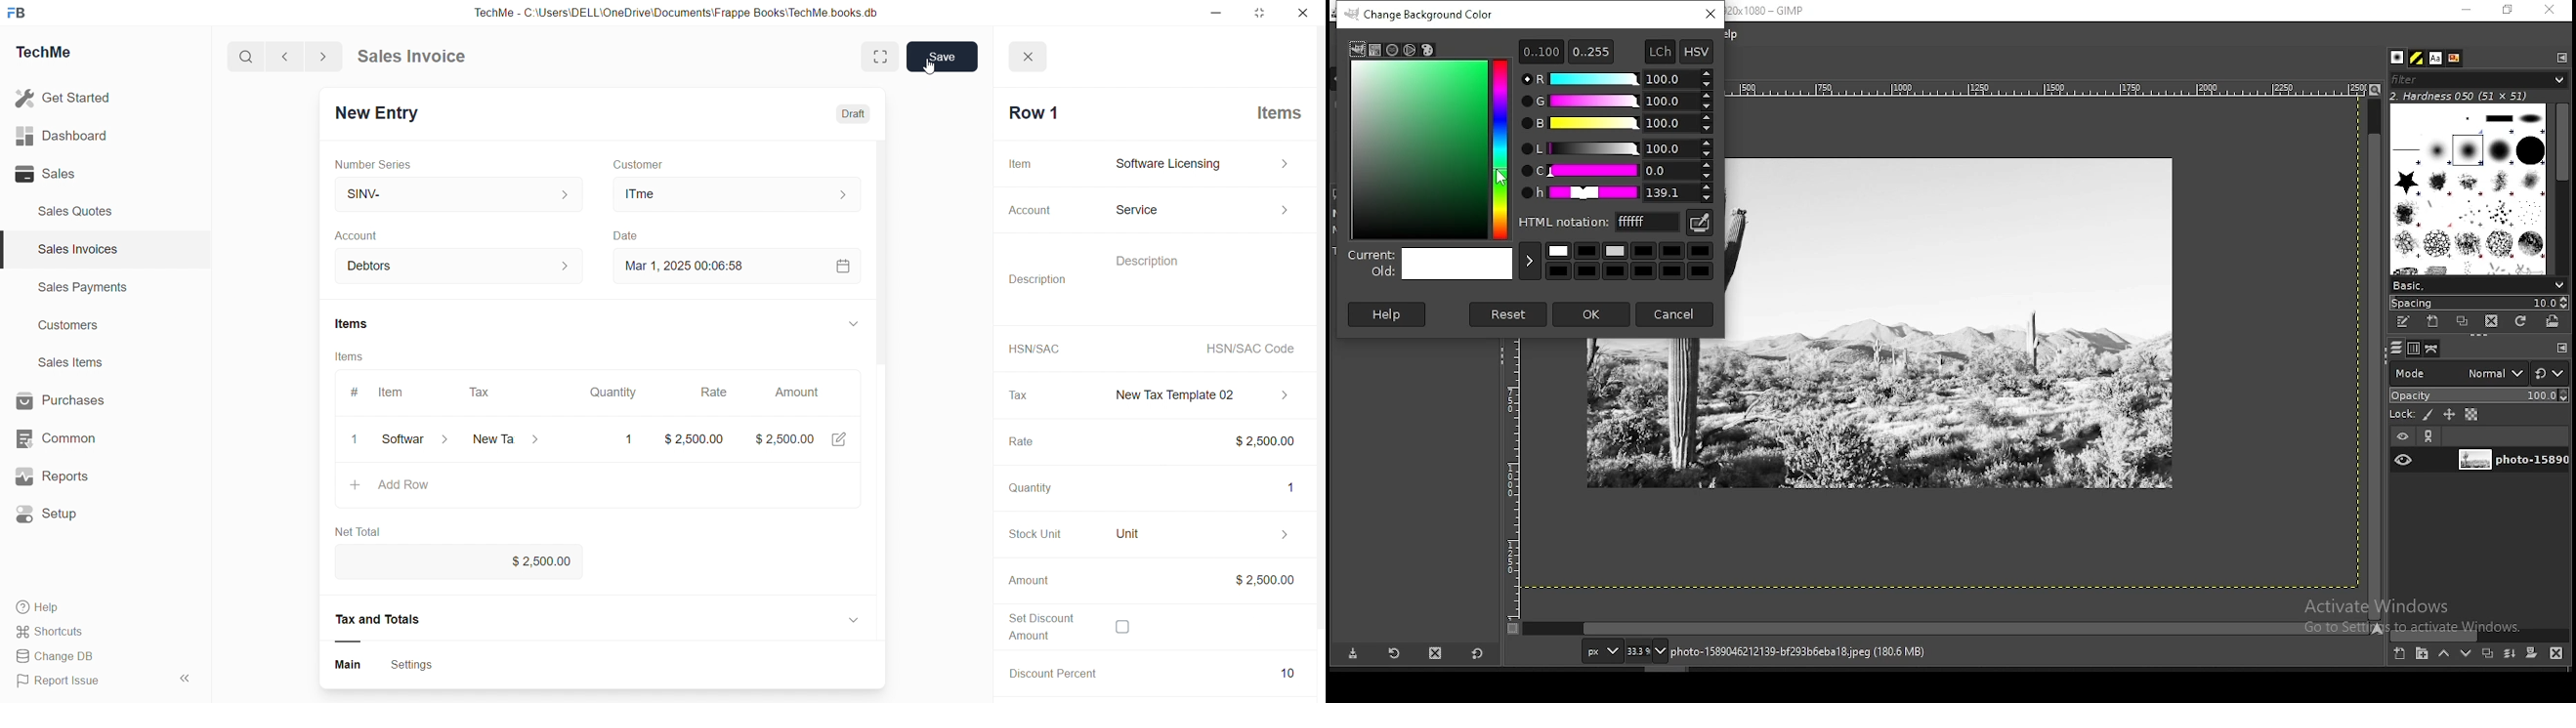 The width and height of the screenshot is (2576, 728). I want to click on $2,500.00 [4, so click(804, 442).